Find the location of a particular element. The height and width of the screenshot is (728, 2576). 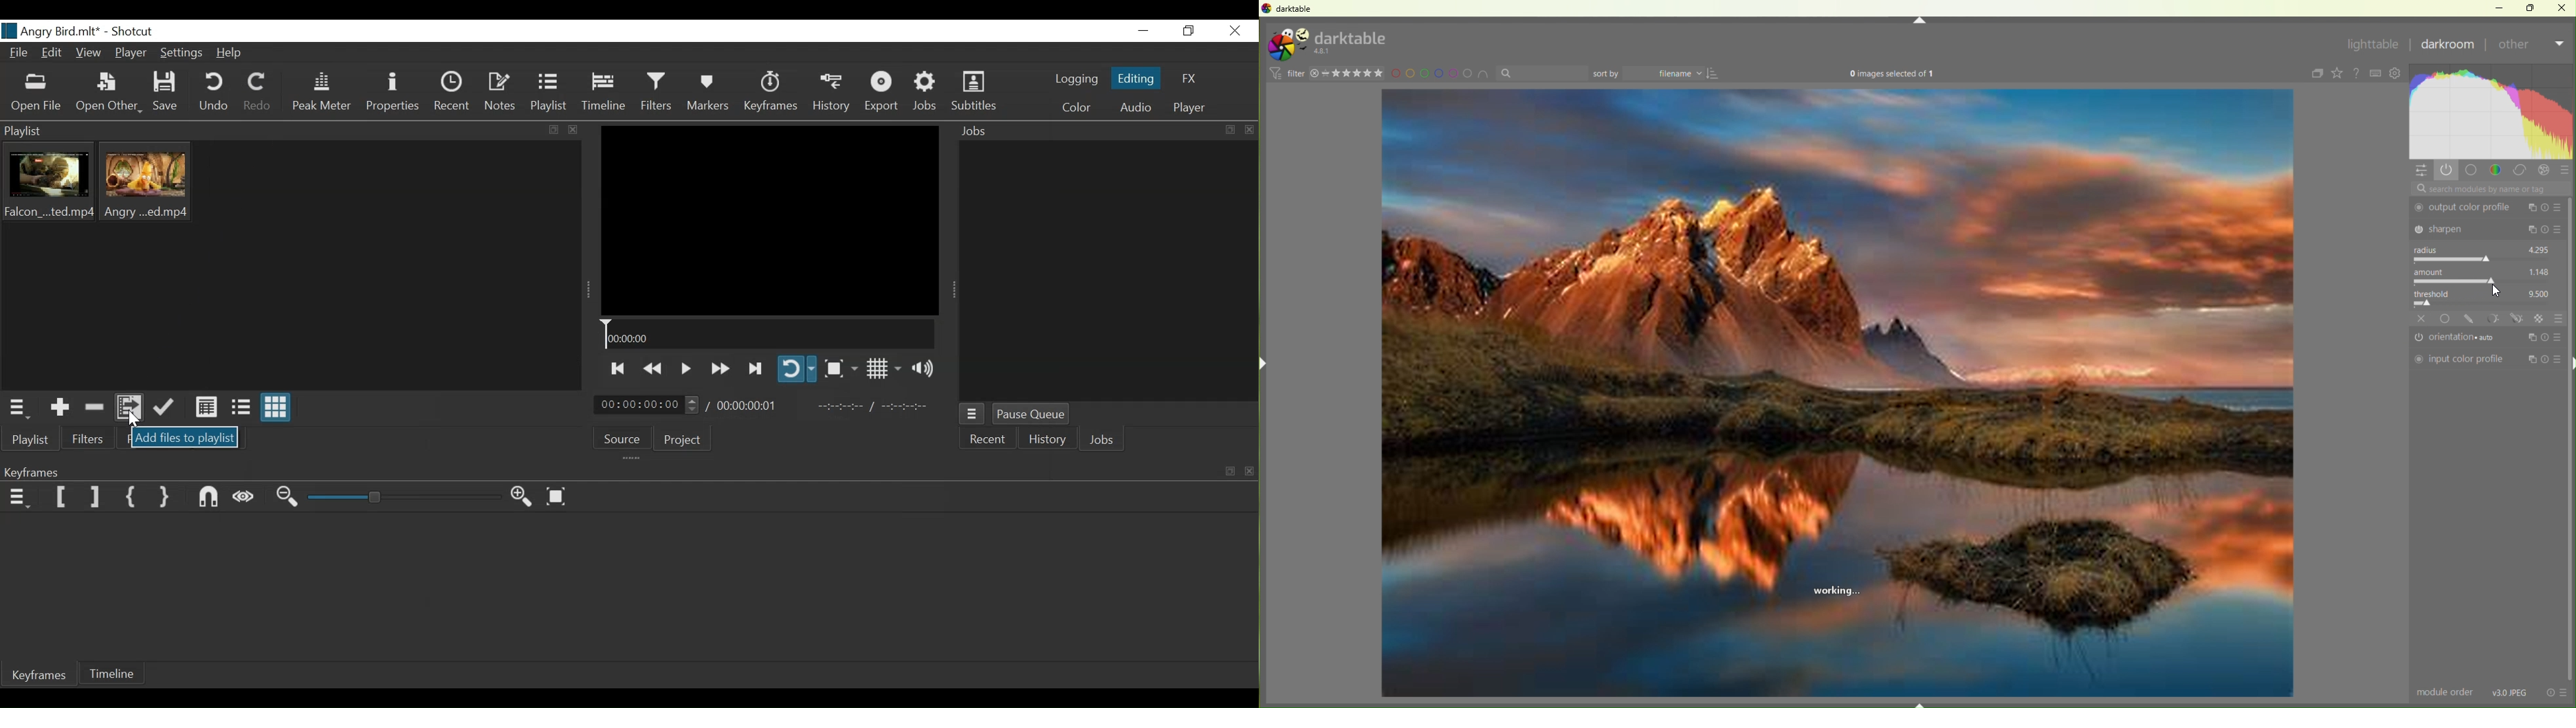

orientation is located at coordinates (2459, 338).